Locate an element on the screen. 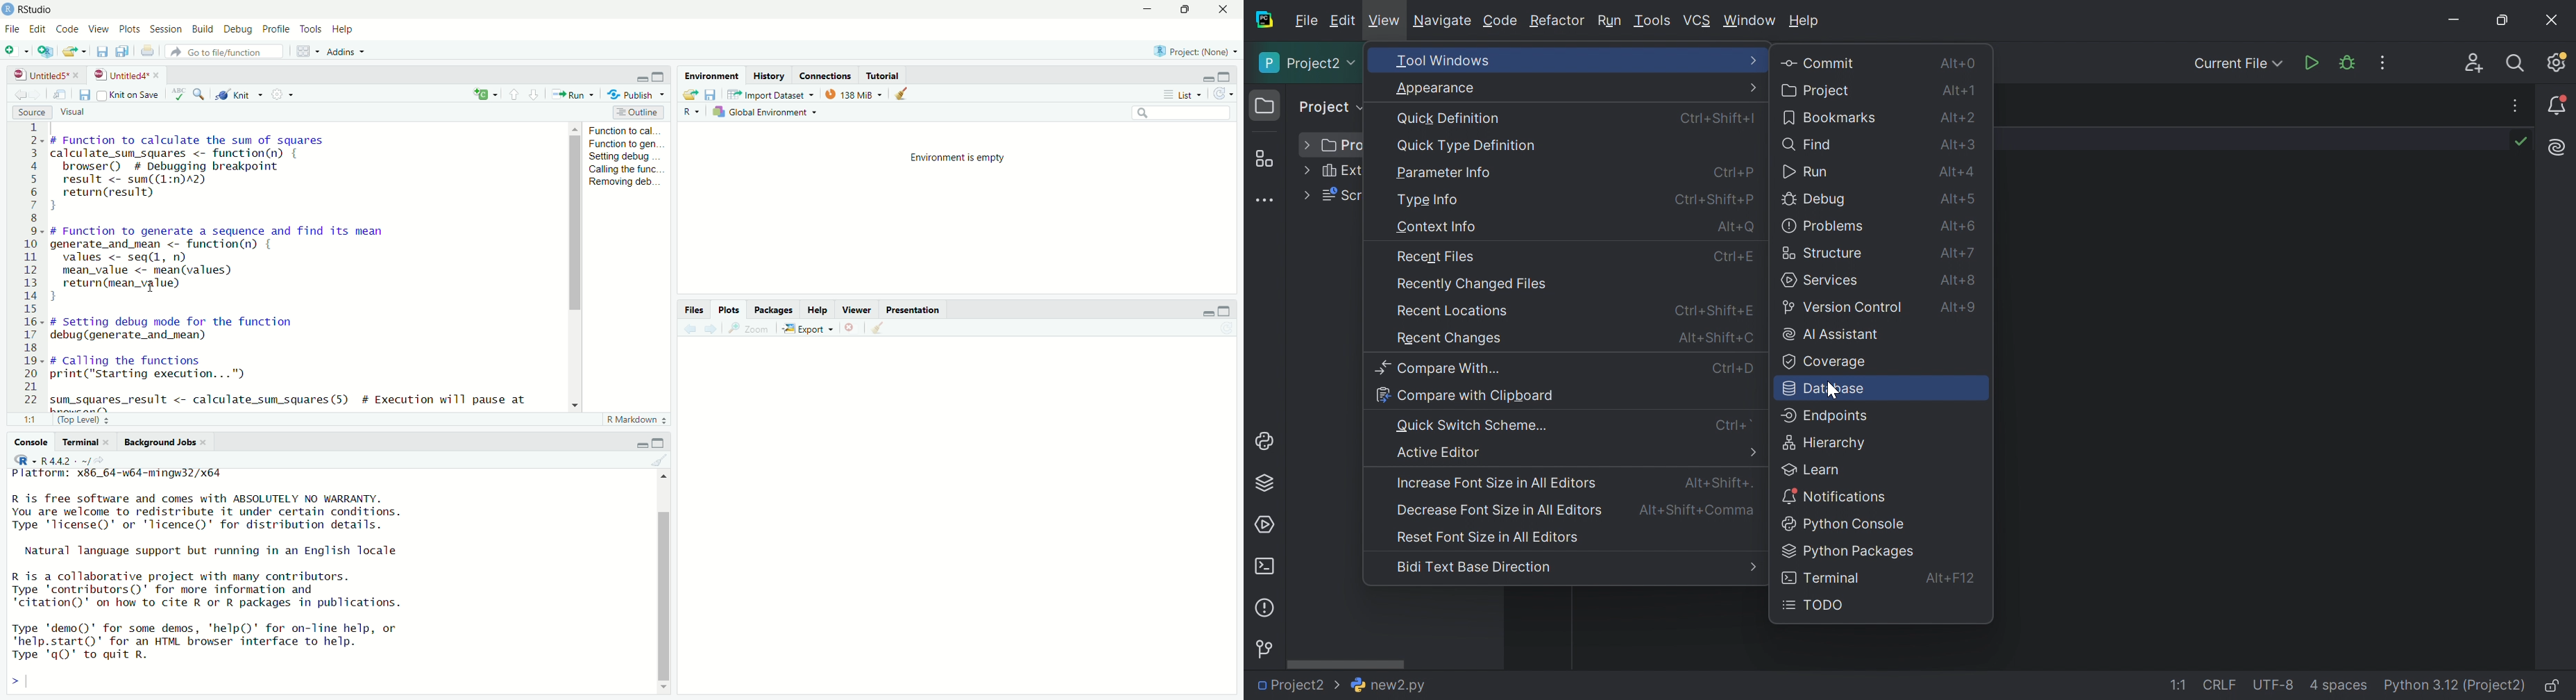 The image size is (2576, 700). clear objects from the workspace is located at coordinates (911, 95).